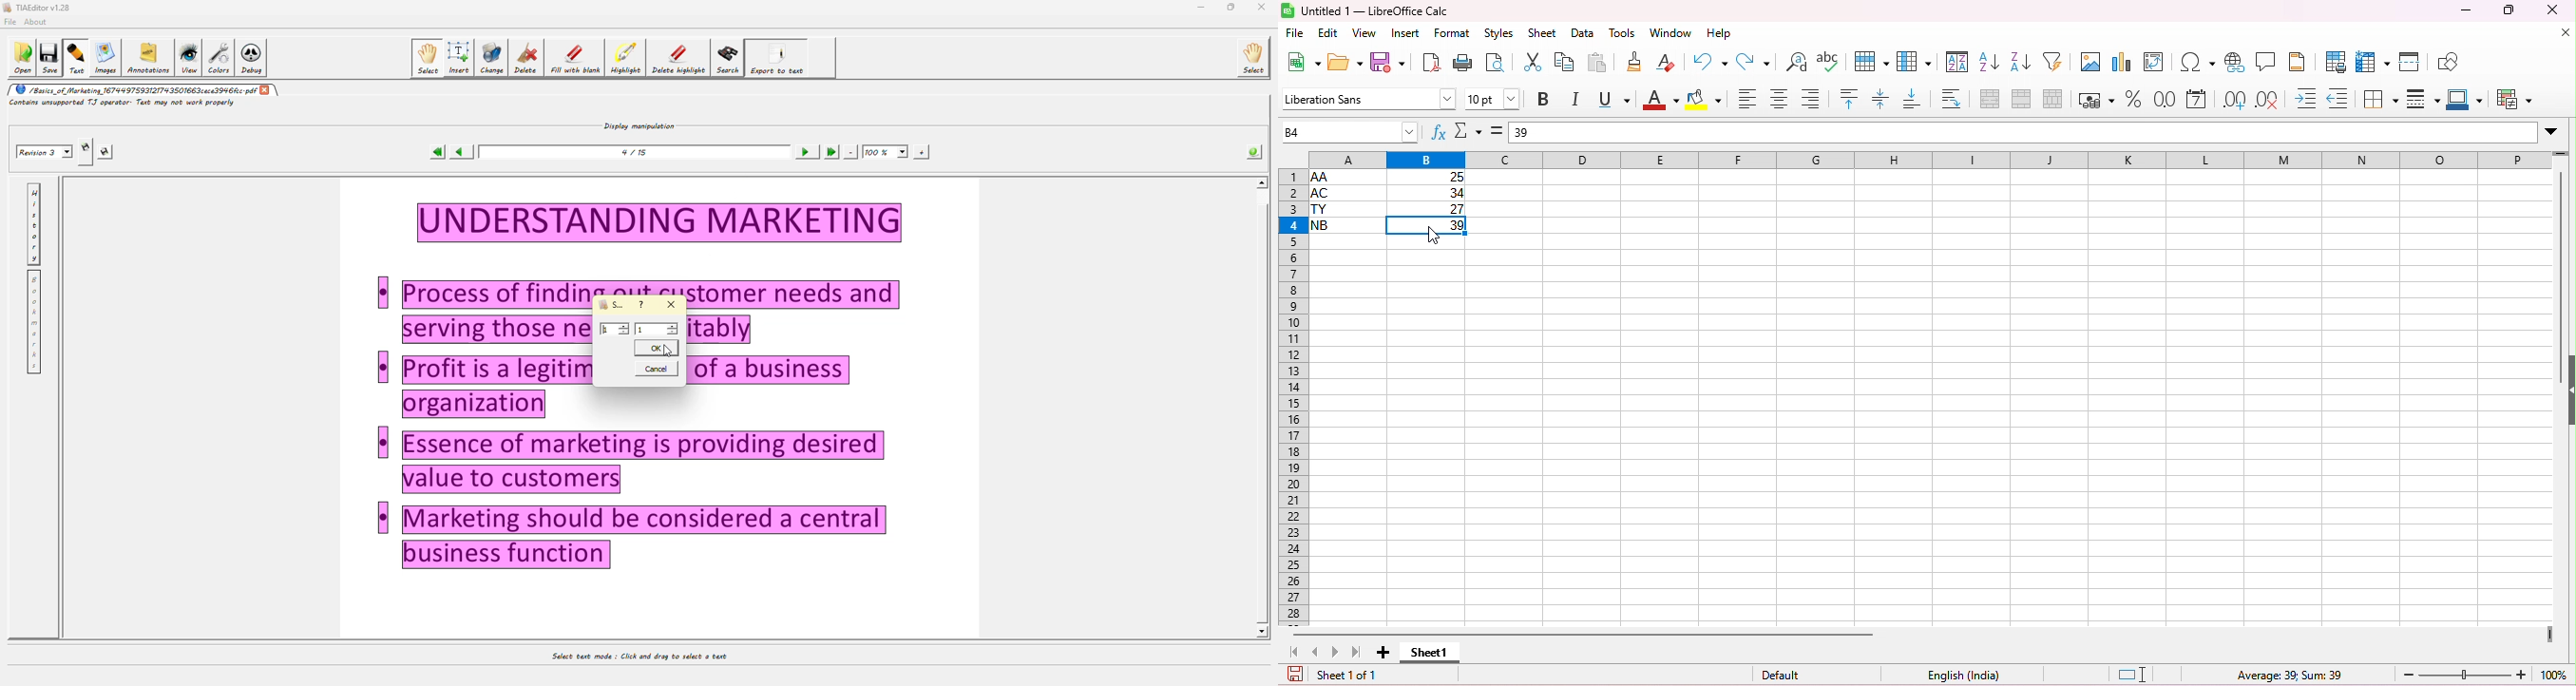  I want to click on drag to view next columns, so click(2548, 633).